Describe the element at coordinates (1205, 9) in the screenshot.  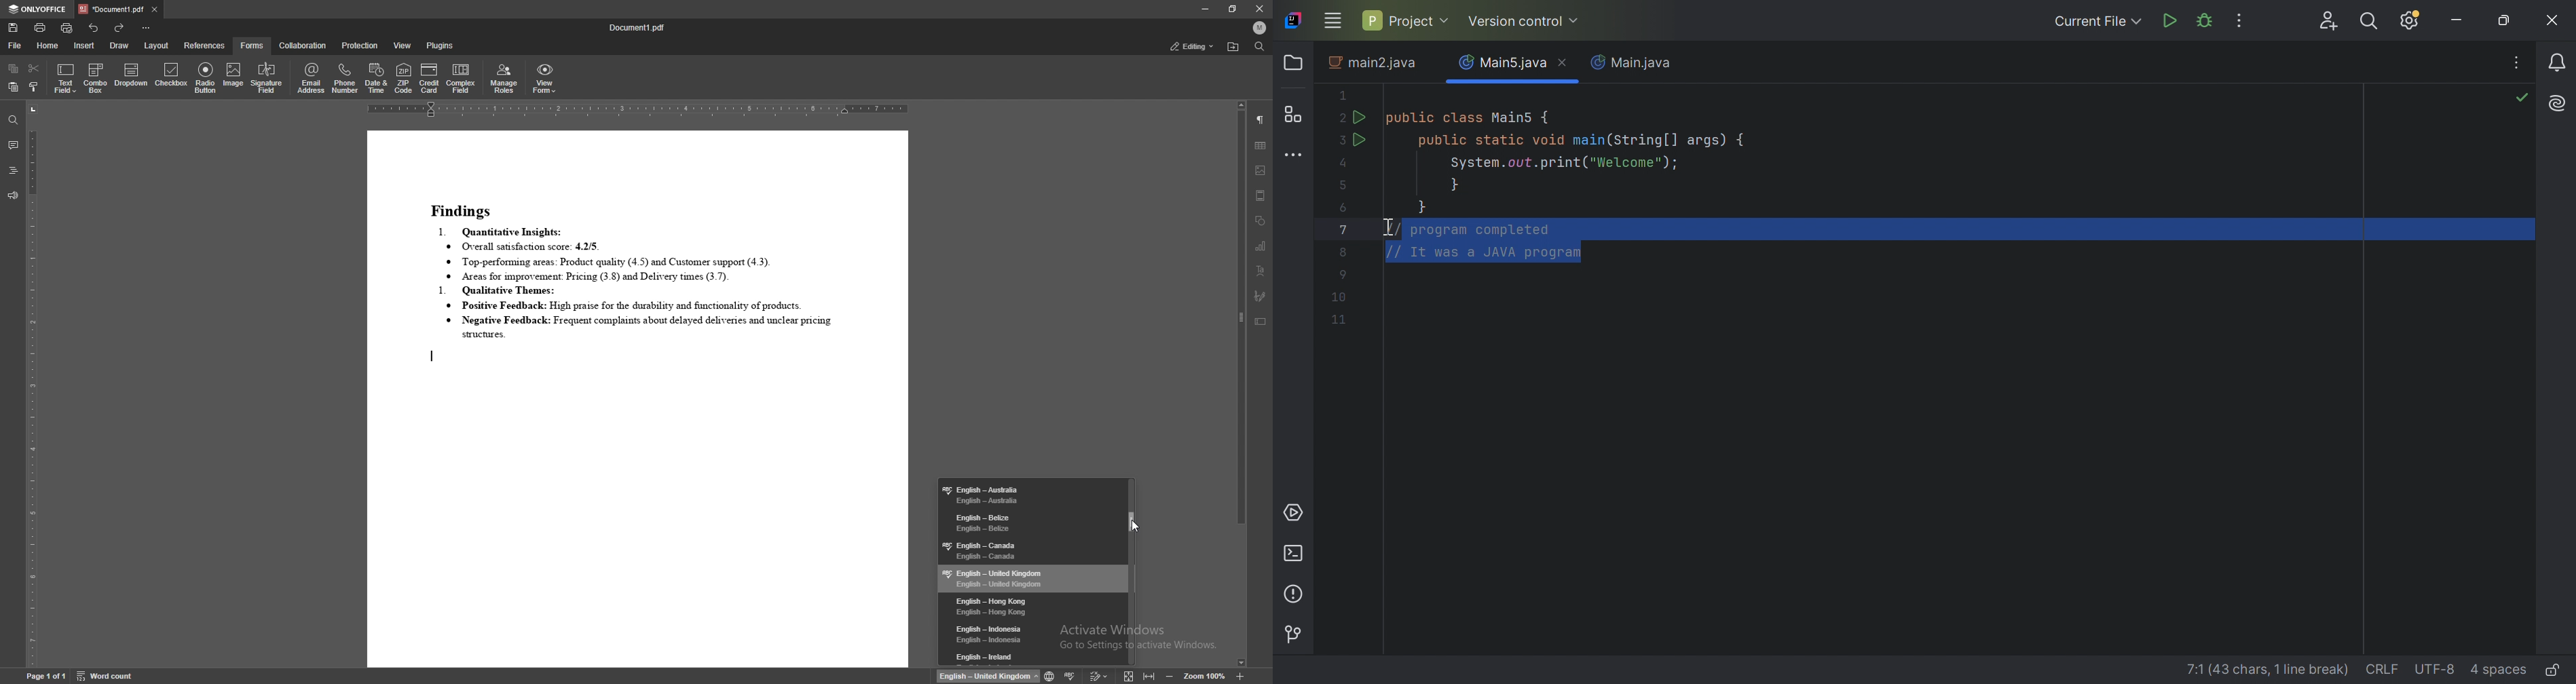
I see `minimize` at that location.